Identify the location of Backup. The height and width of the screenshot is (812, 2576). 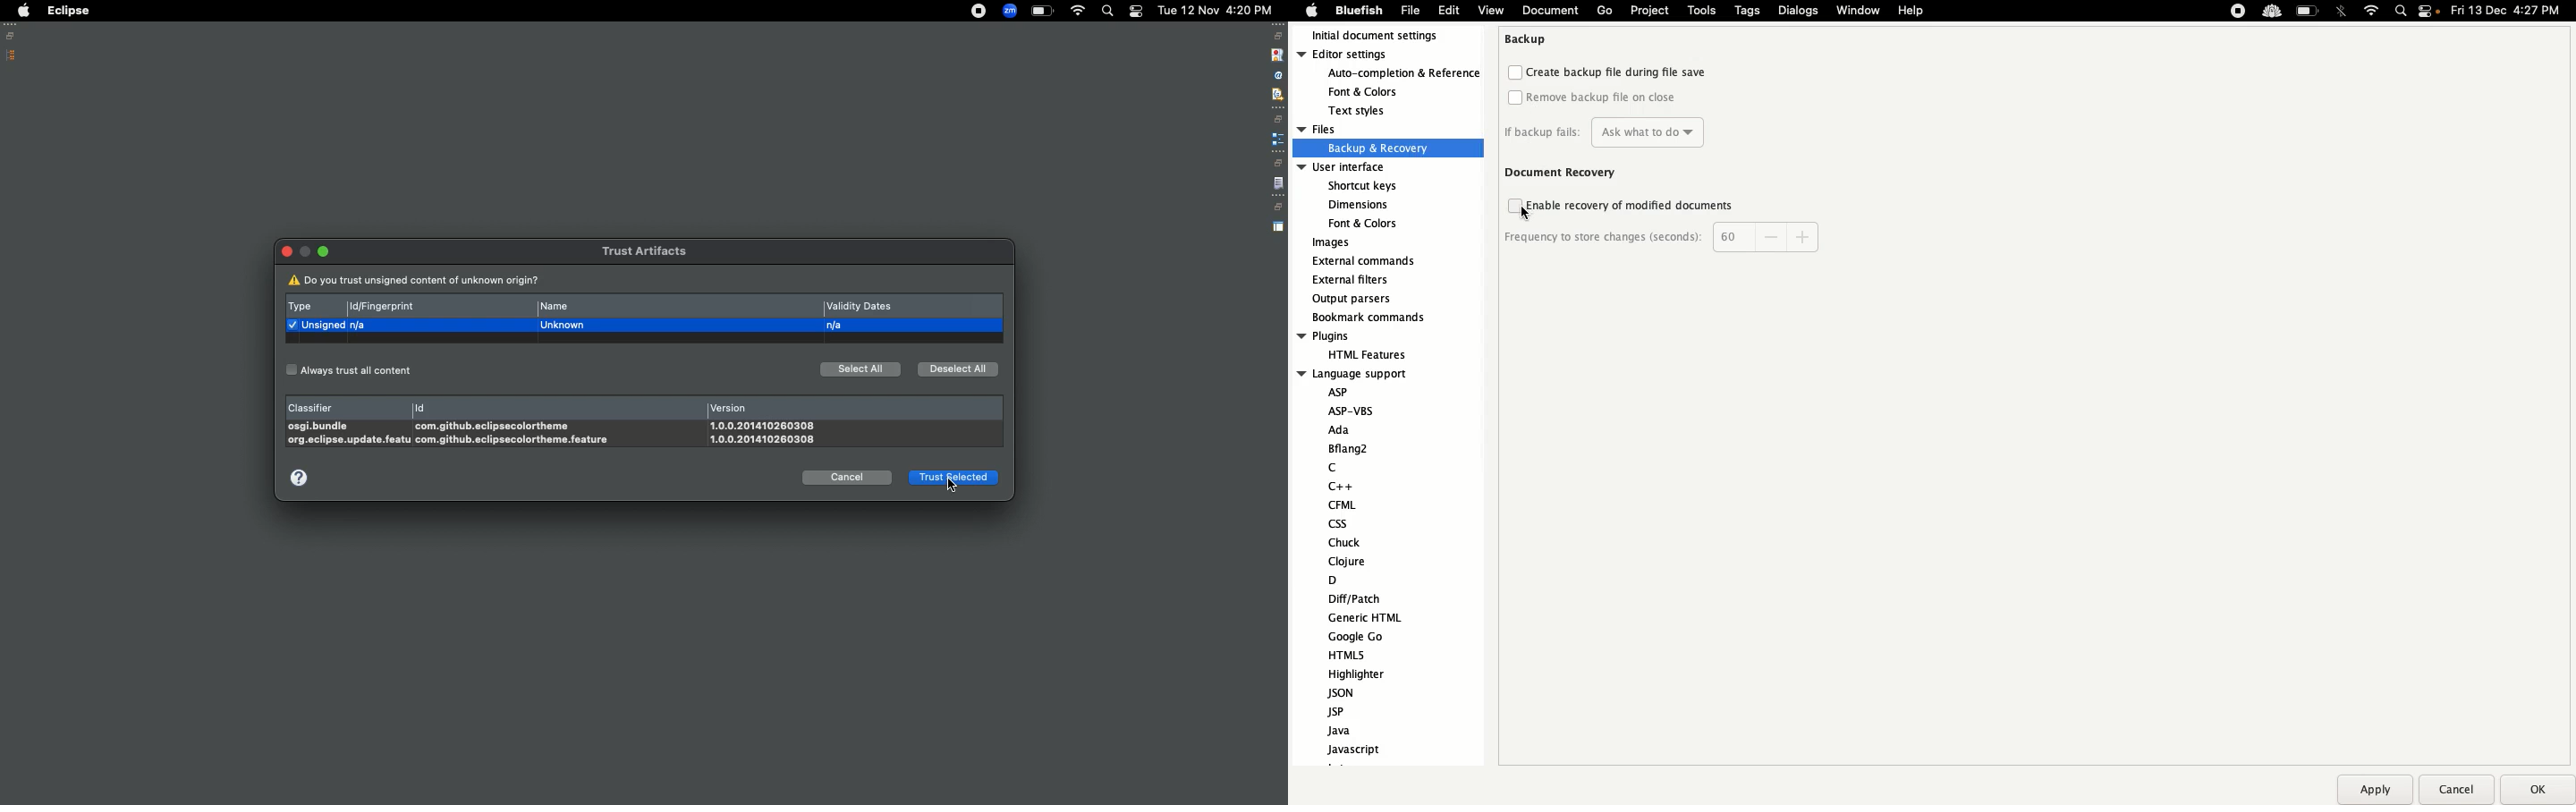
(1530, 42).